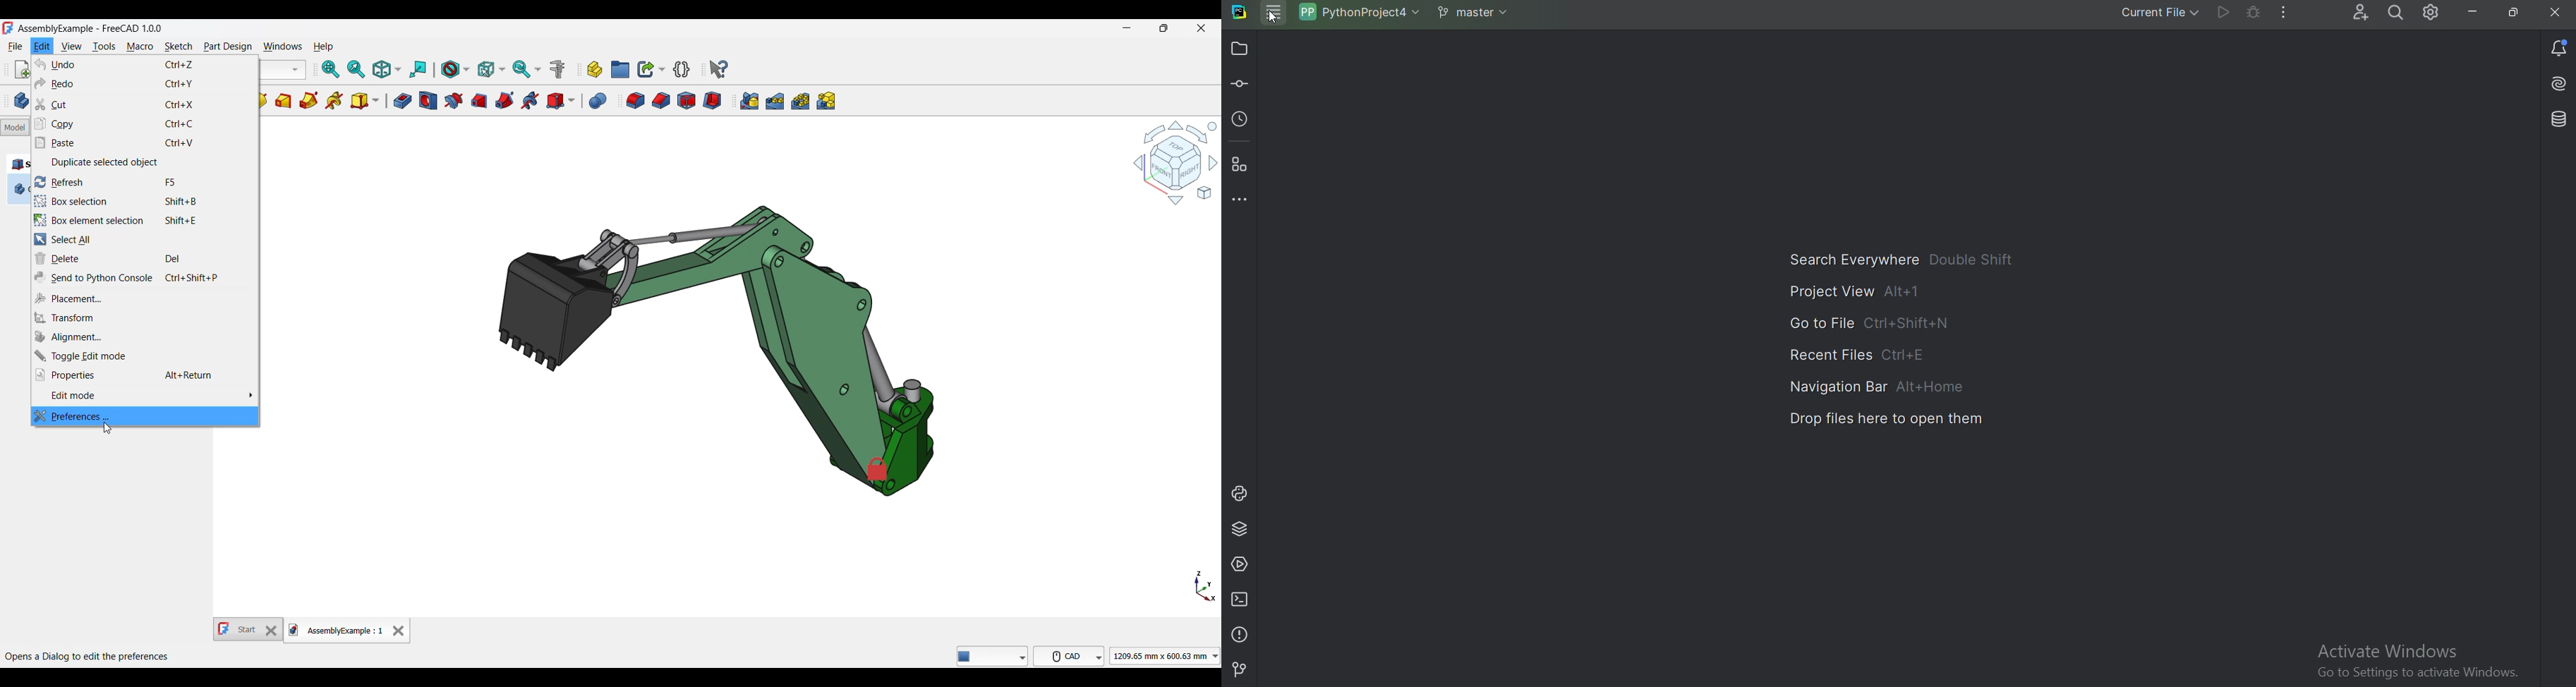 Image resolution: width=2576 pixels, height=700 pixels. I want to click on Make link options, so click(652, 69).